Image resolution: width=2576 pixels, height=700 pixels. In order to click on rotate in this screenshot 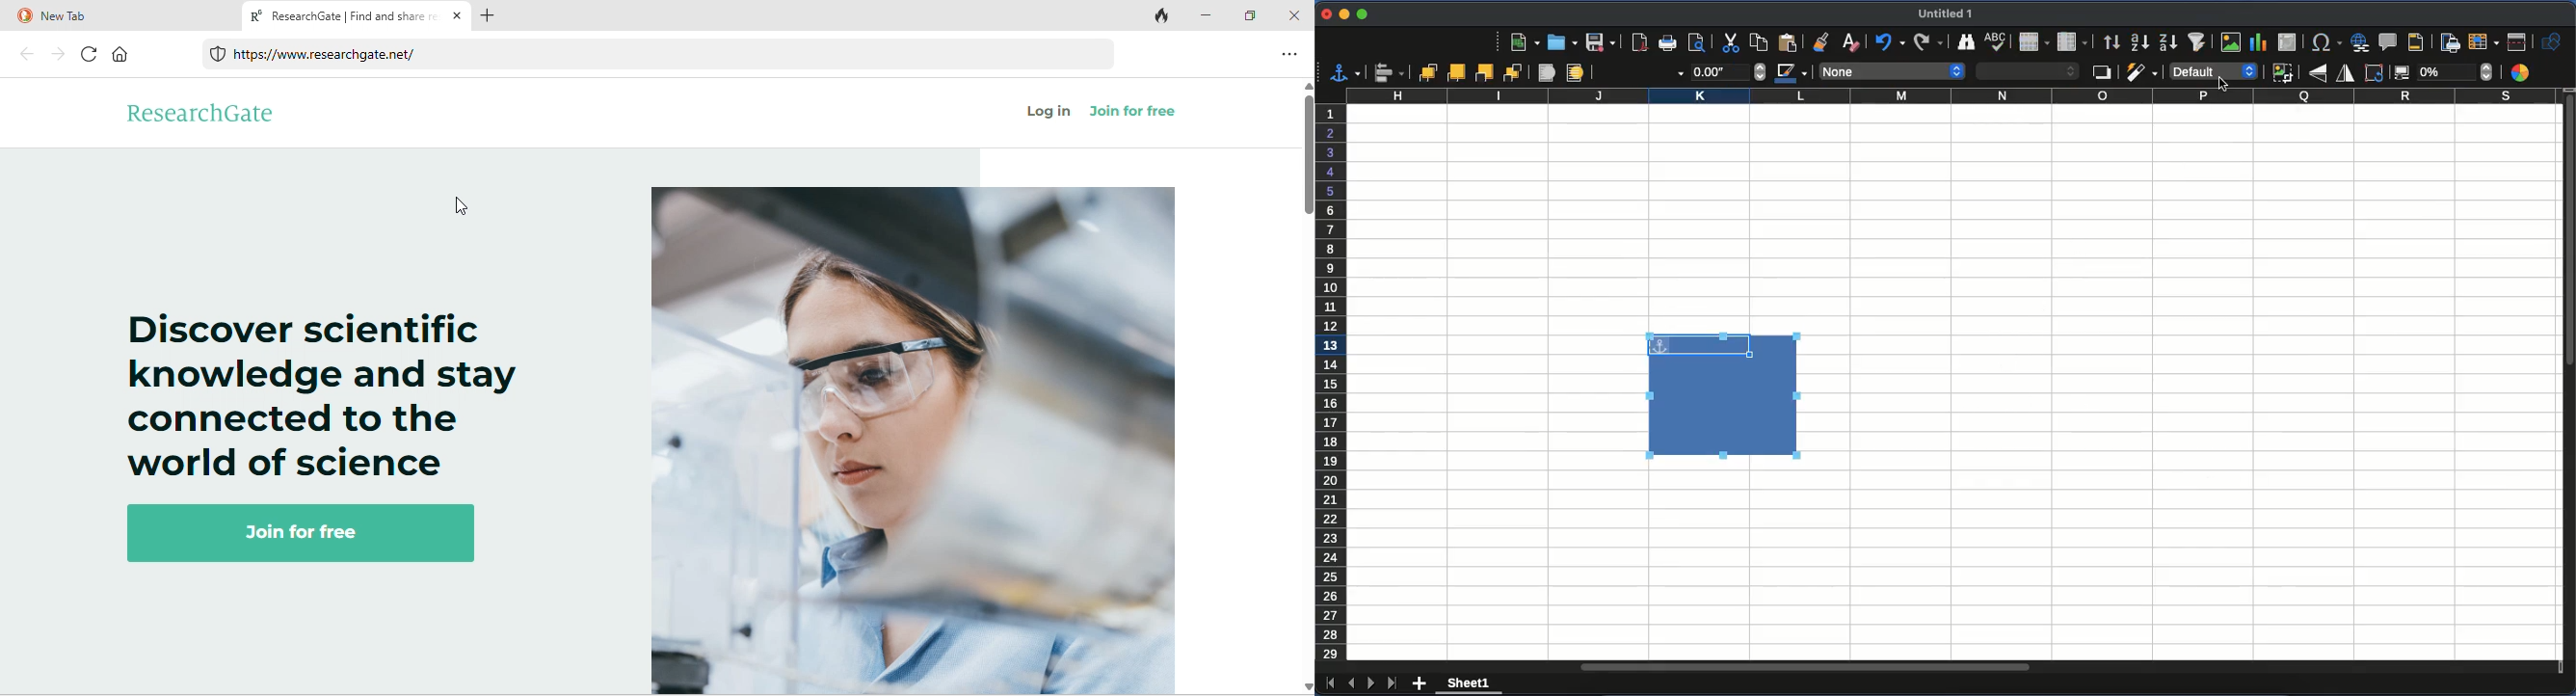, I will do `click(2375, 75)`.